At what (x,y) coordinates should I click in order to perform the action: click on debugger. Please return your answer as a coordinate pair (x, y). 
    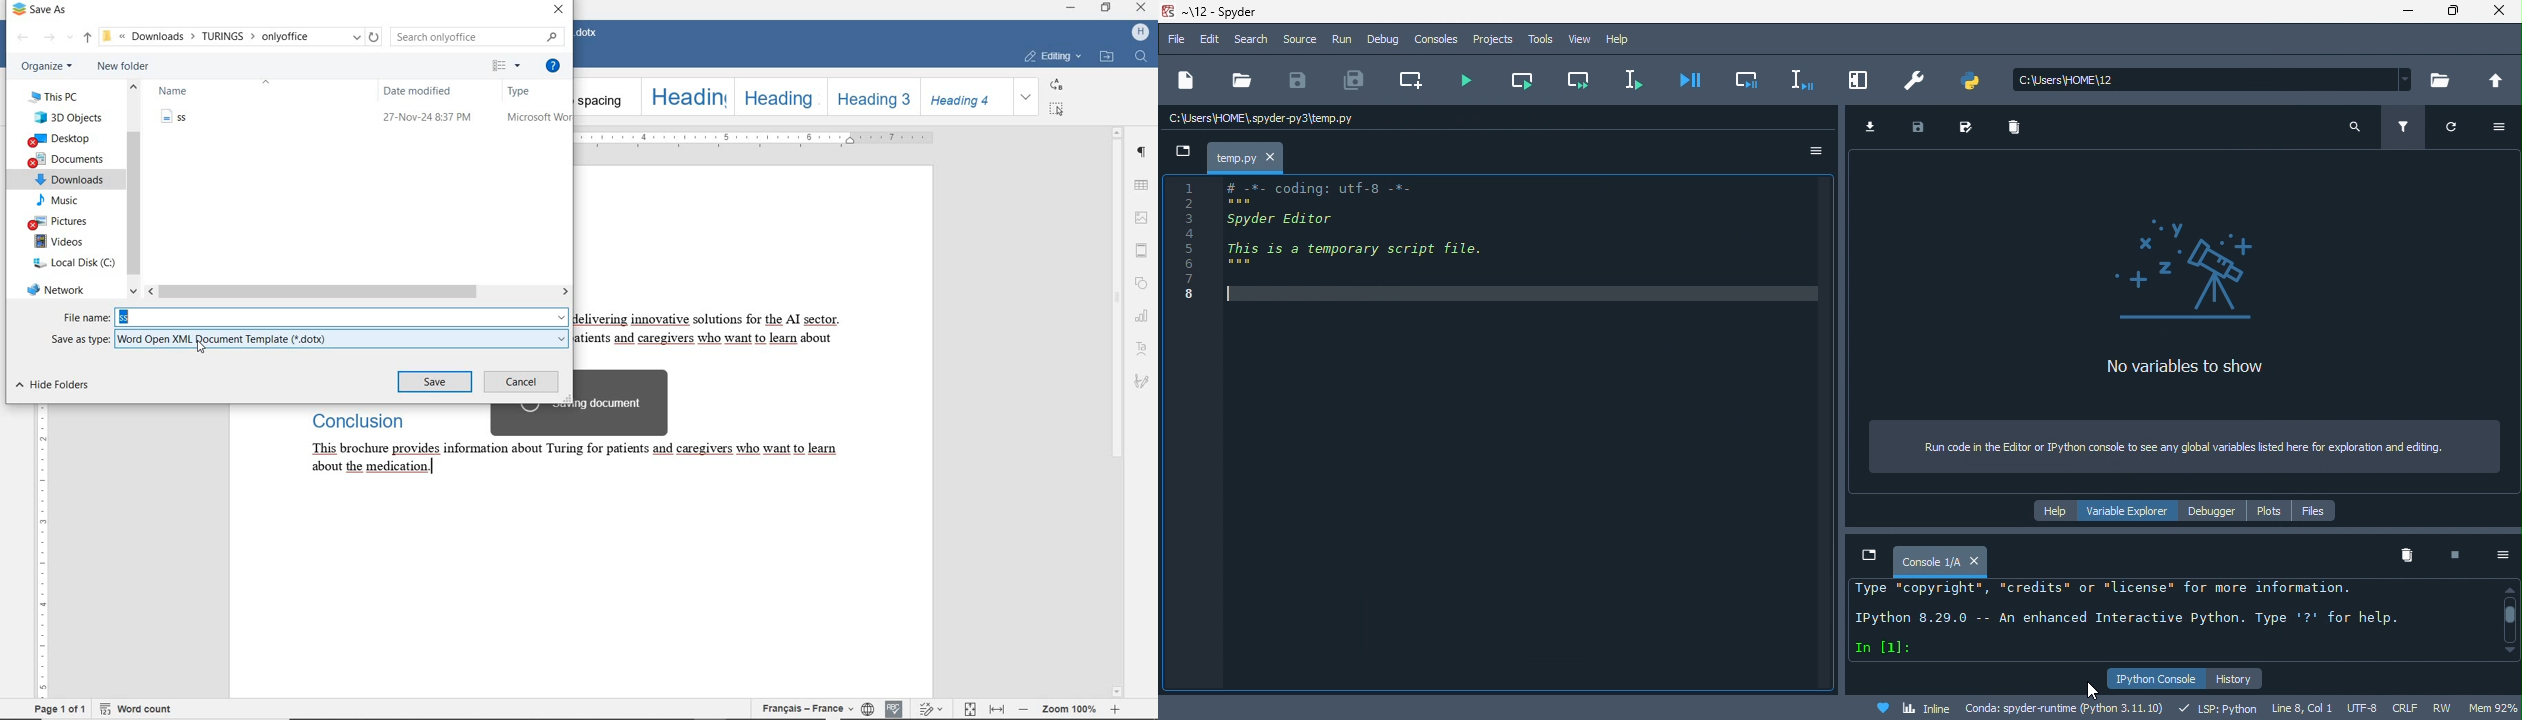
    Looking at the image, I should click on (2218, 511).